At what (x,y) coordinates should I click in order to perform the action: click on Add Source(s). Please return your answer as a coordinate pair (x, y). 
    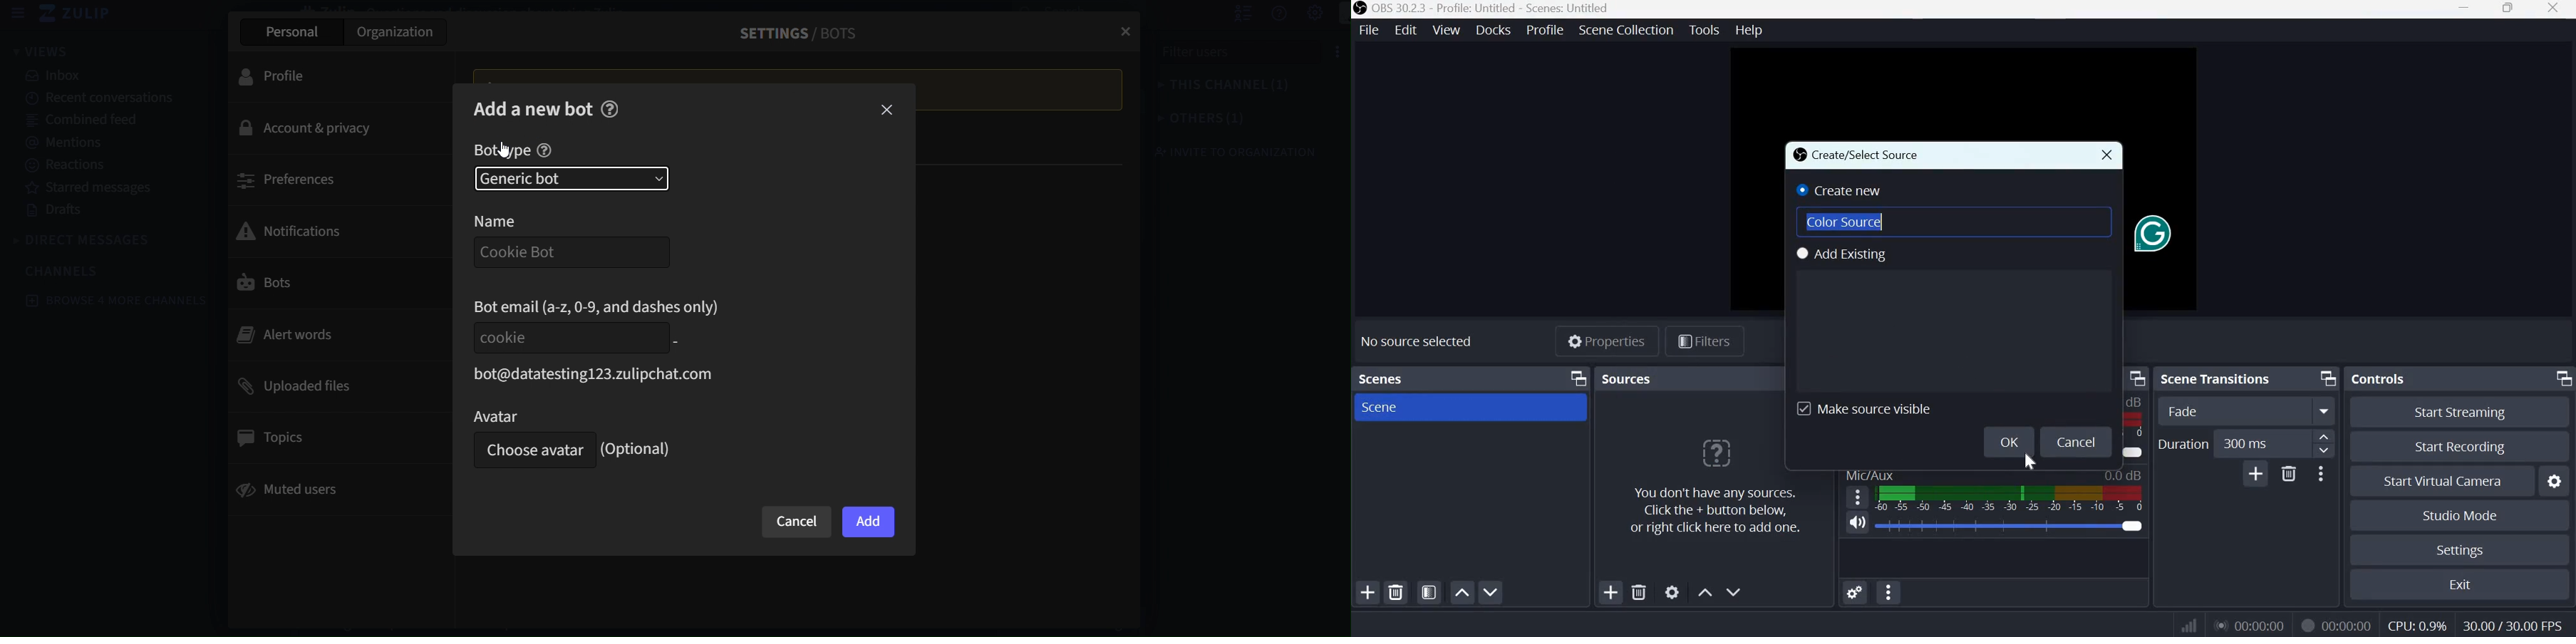
    Looking at the image, I should click on (1611, 592).